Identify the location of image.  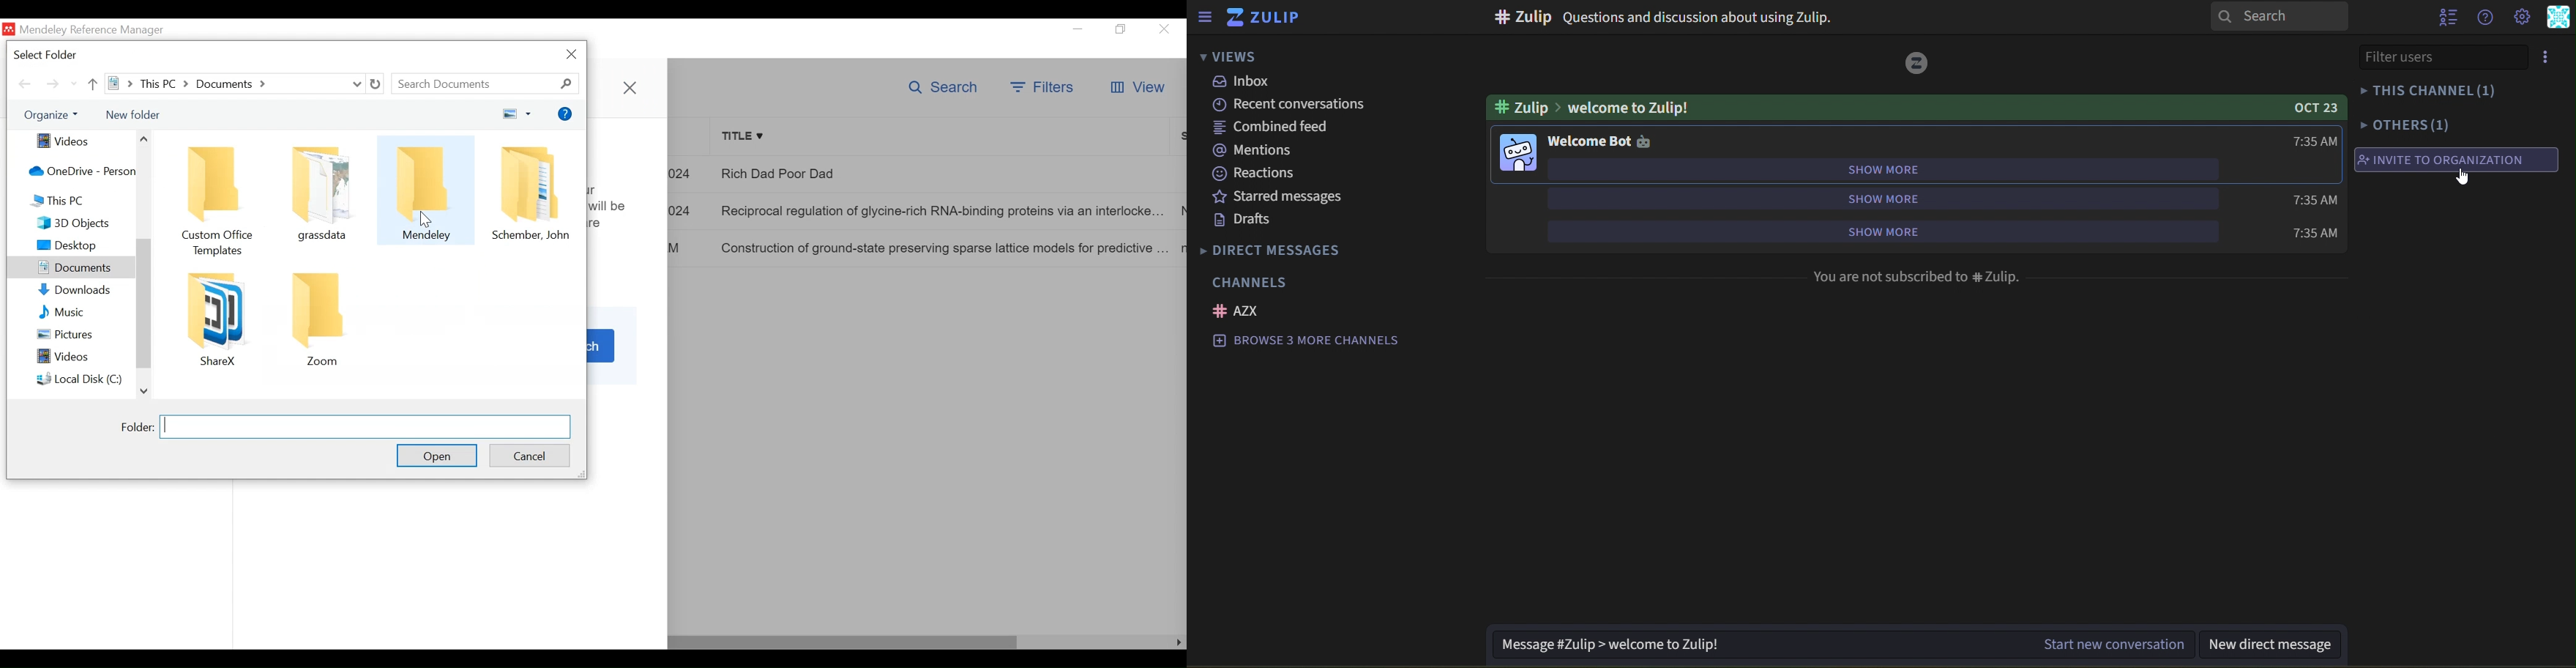
(1916, 63).